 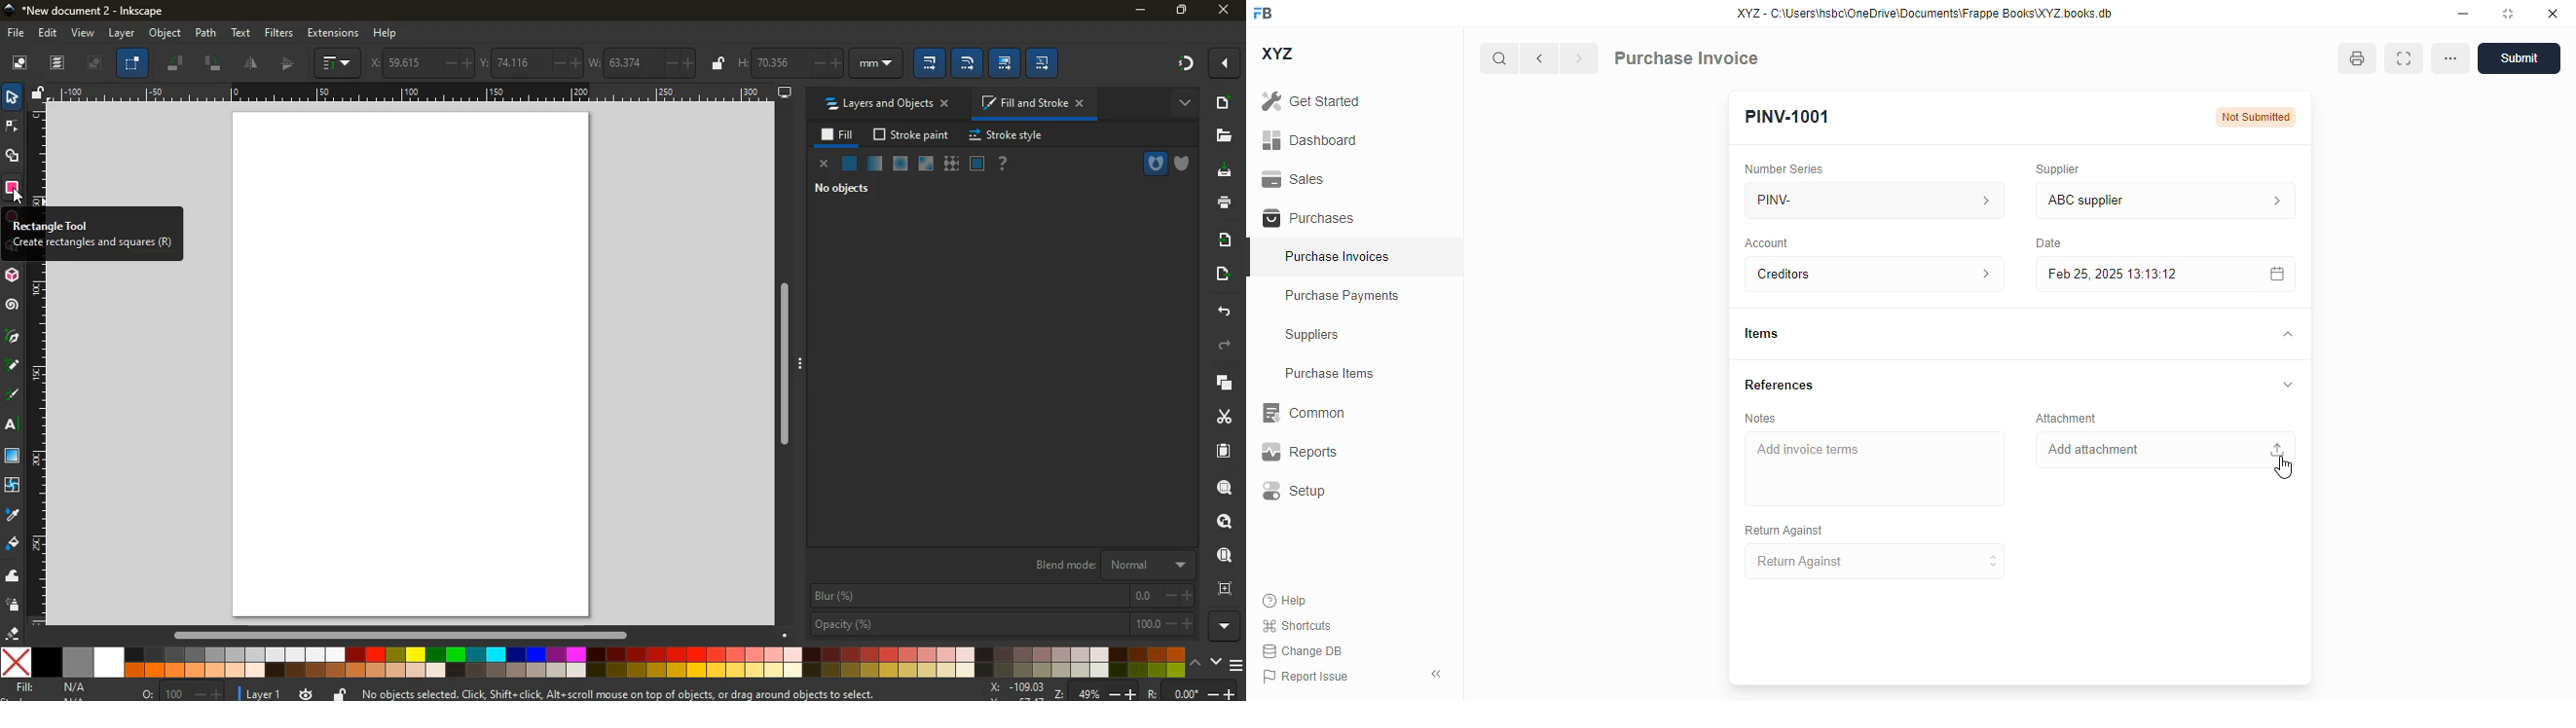 What do you see at coordinates (1226, 11) in the screenshot?
I see `close` at bounding box center [1226, 11].